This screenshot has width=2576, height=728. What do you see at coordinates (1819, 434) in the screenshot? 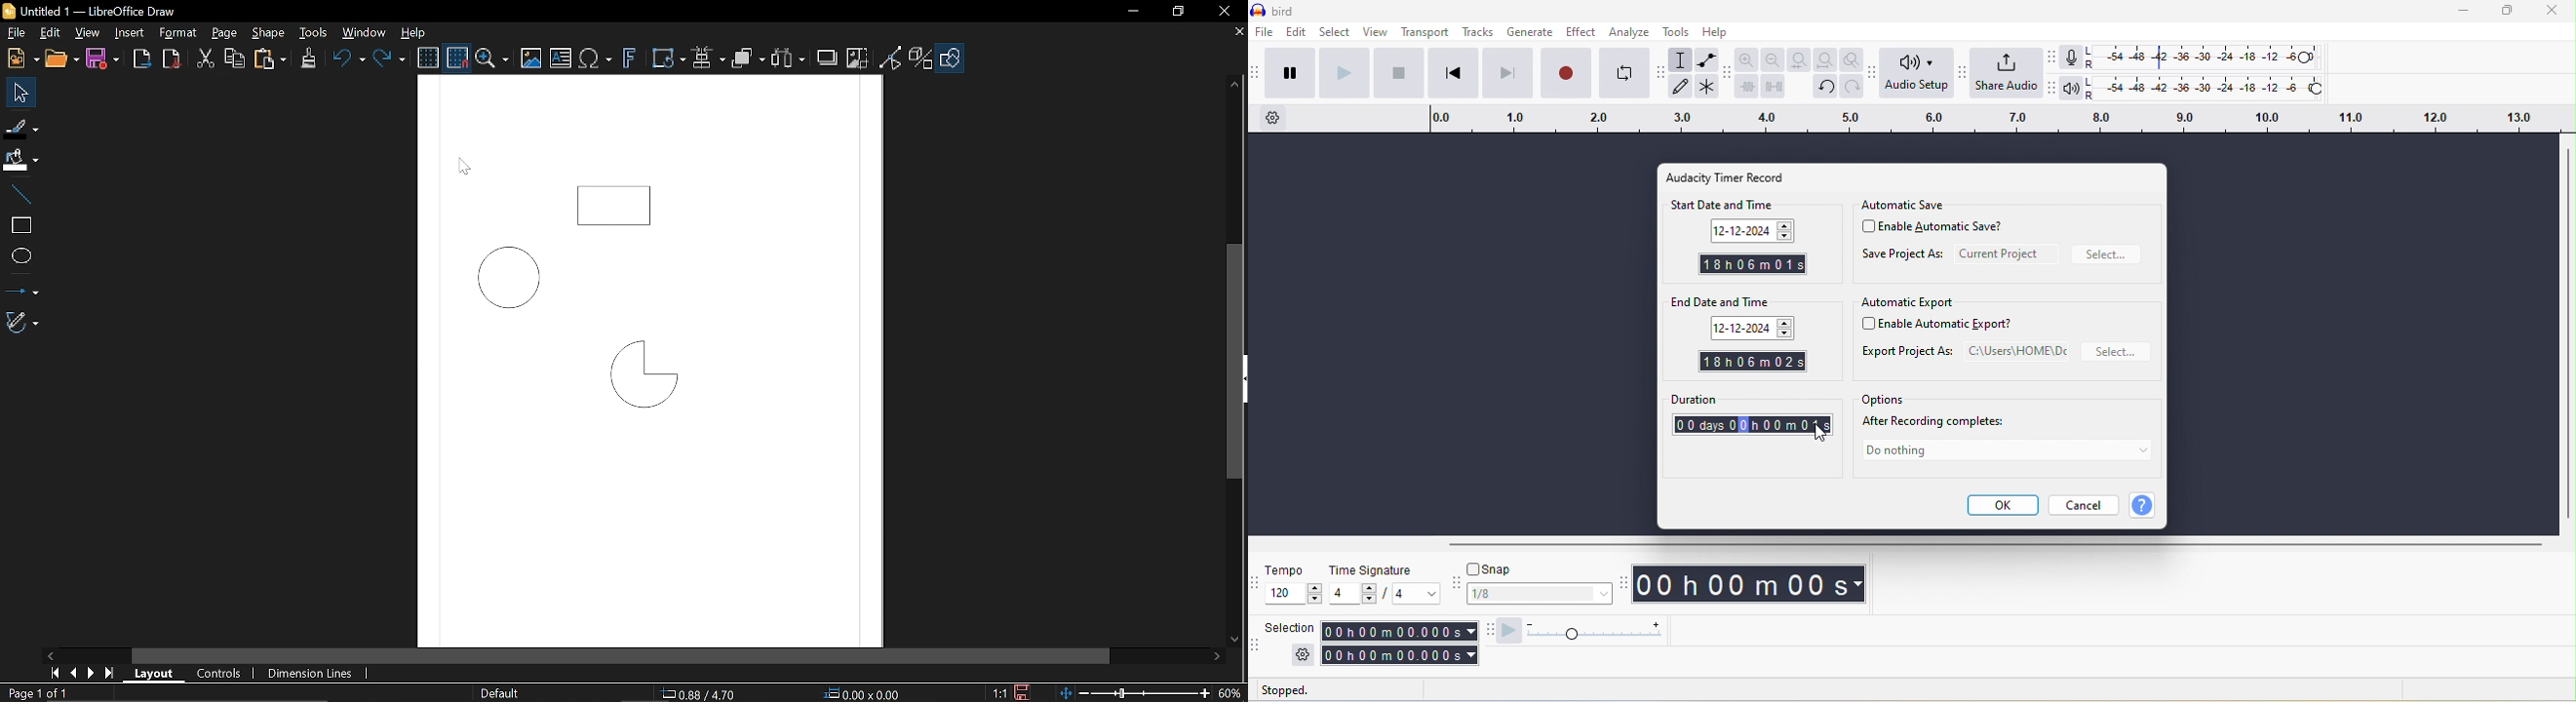
I see `cursor` at bounding box center [1819, 434].